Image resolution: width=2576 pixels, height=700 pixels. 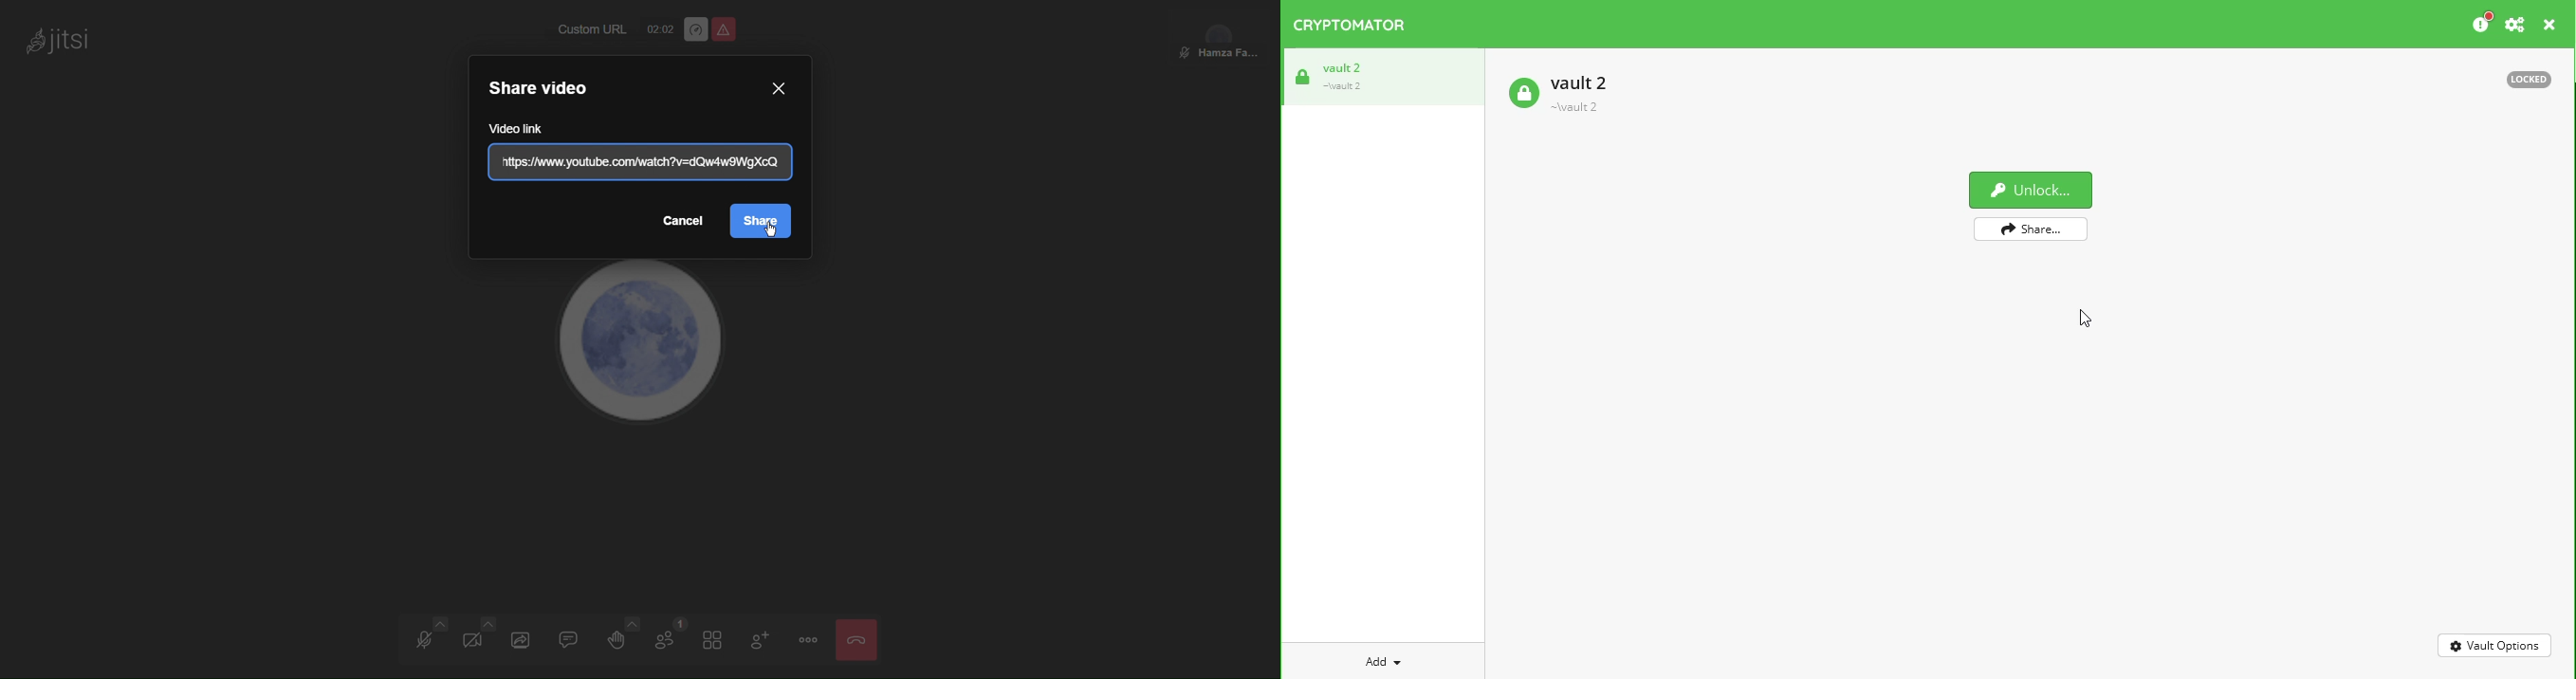 What do you see at coordinates (766, 640) in the screenshot?
I see `Add Participant` at bounding box center [766, 640].